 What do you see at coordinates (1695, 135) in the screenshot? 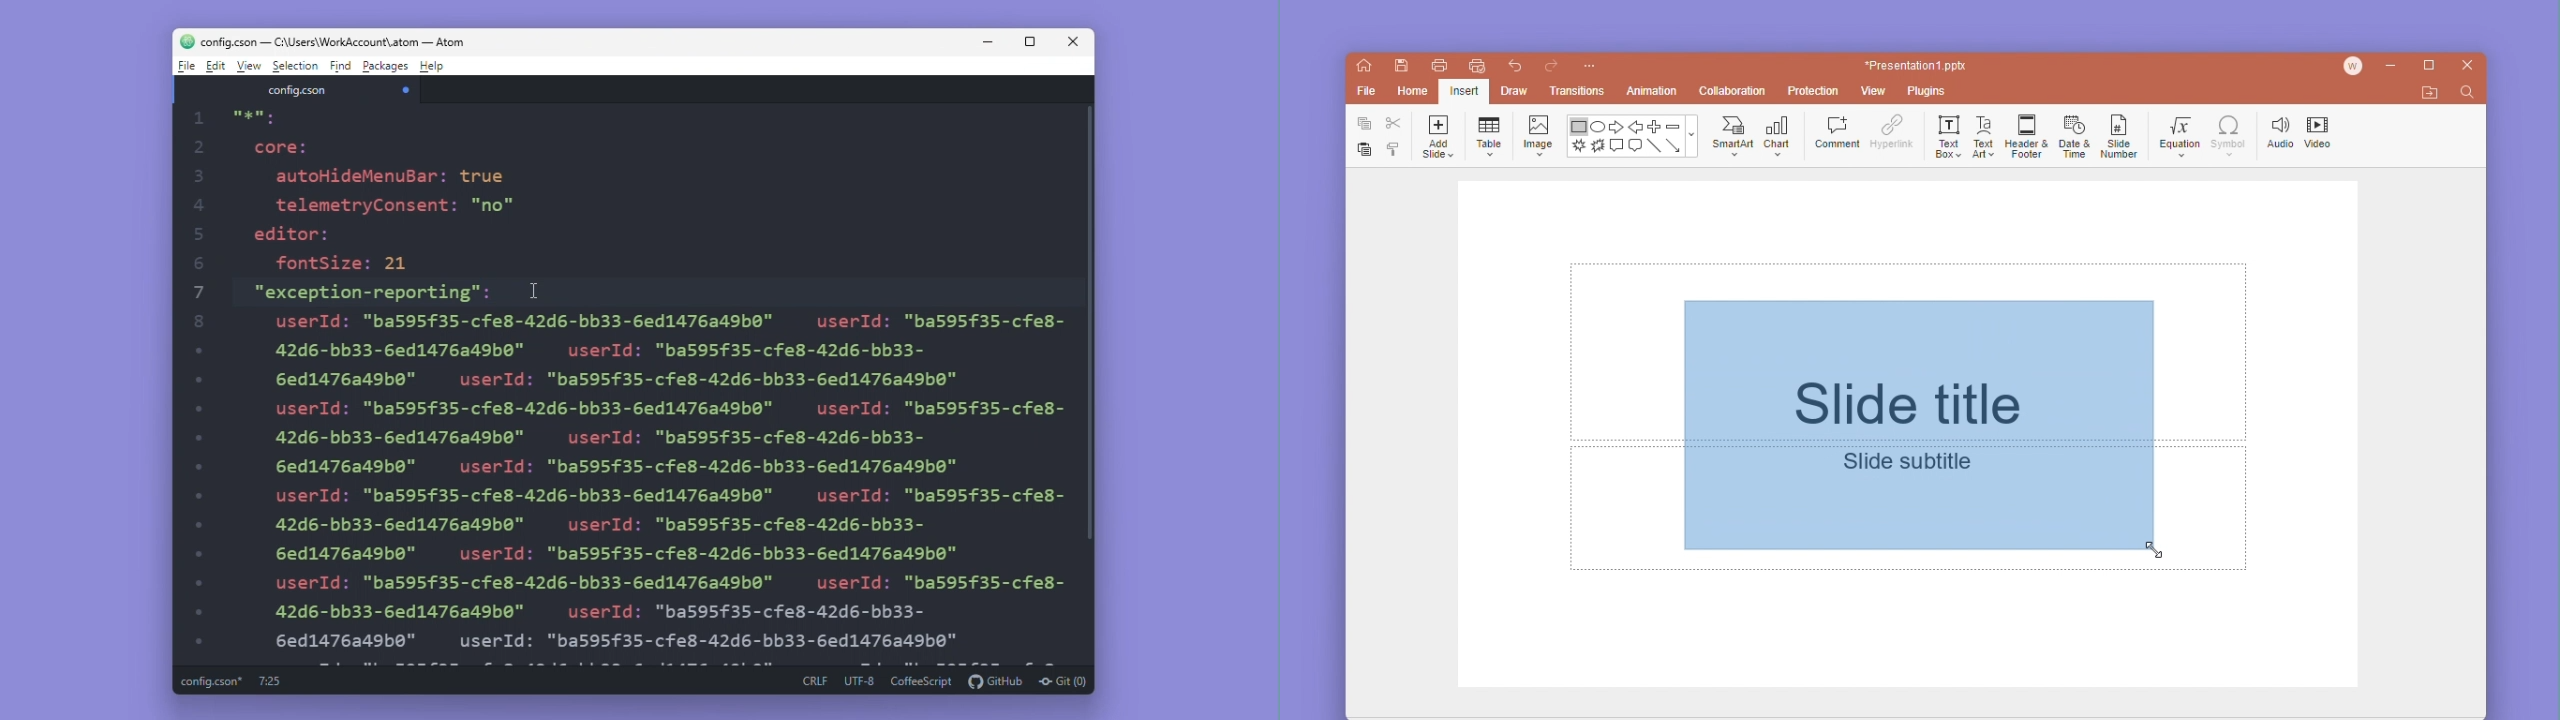
I see `moreshapes` at bounding box center [1695, 135].